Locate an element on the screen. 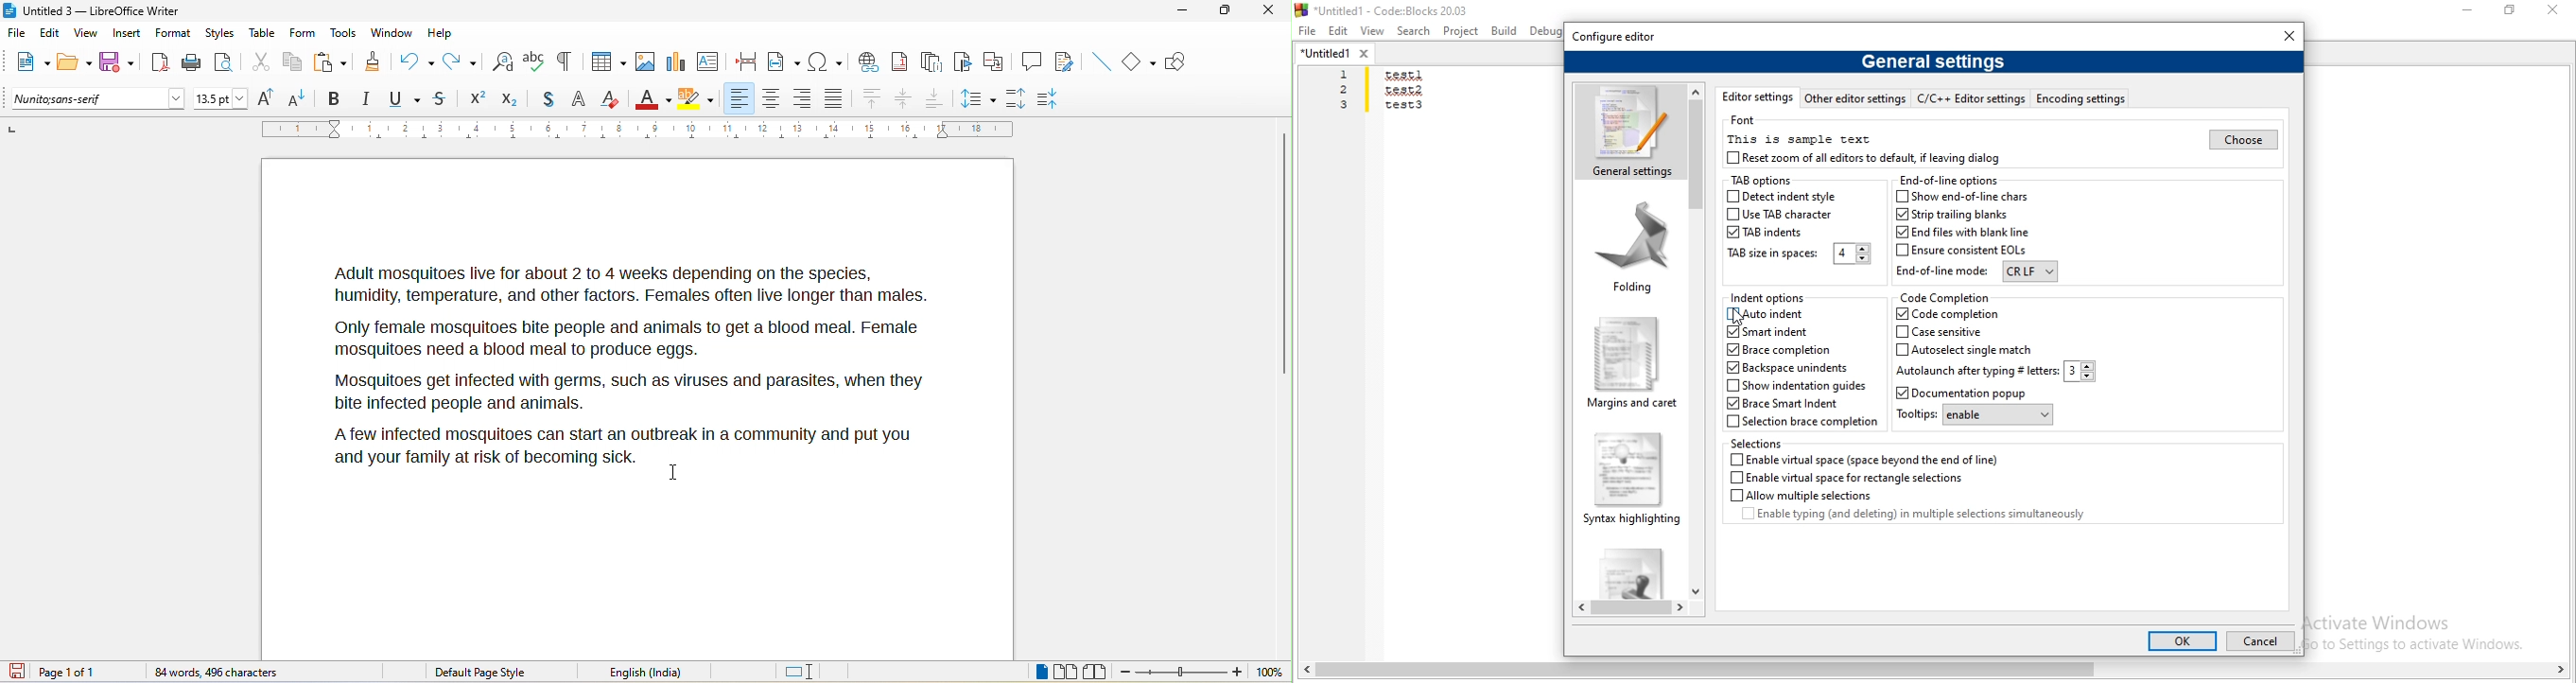 The image size is (2576, 700). highlighting color is located at coordinates (696, 99).